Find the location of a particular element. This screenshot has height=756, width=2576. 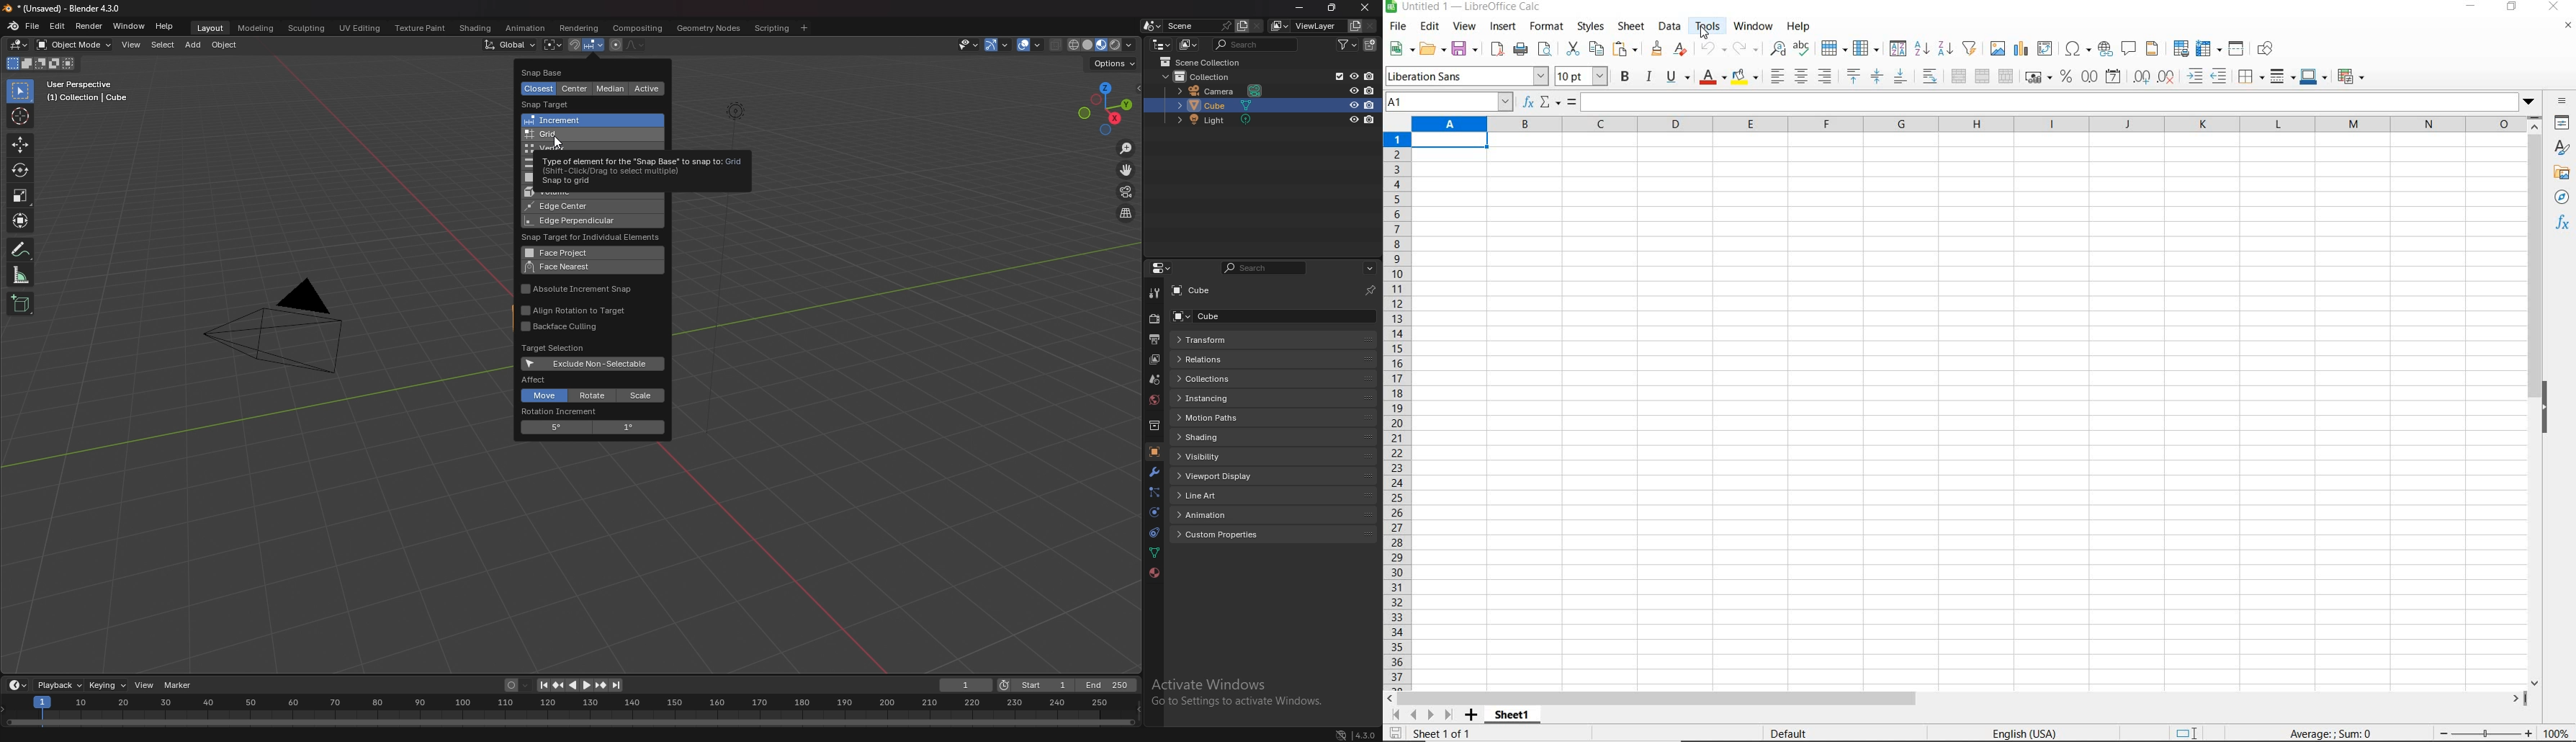

seek is located at coordinates (569, 710).